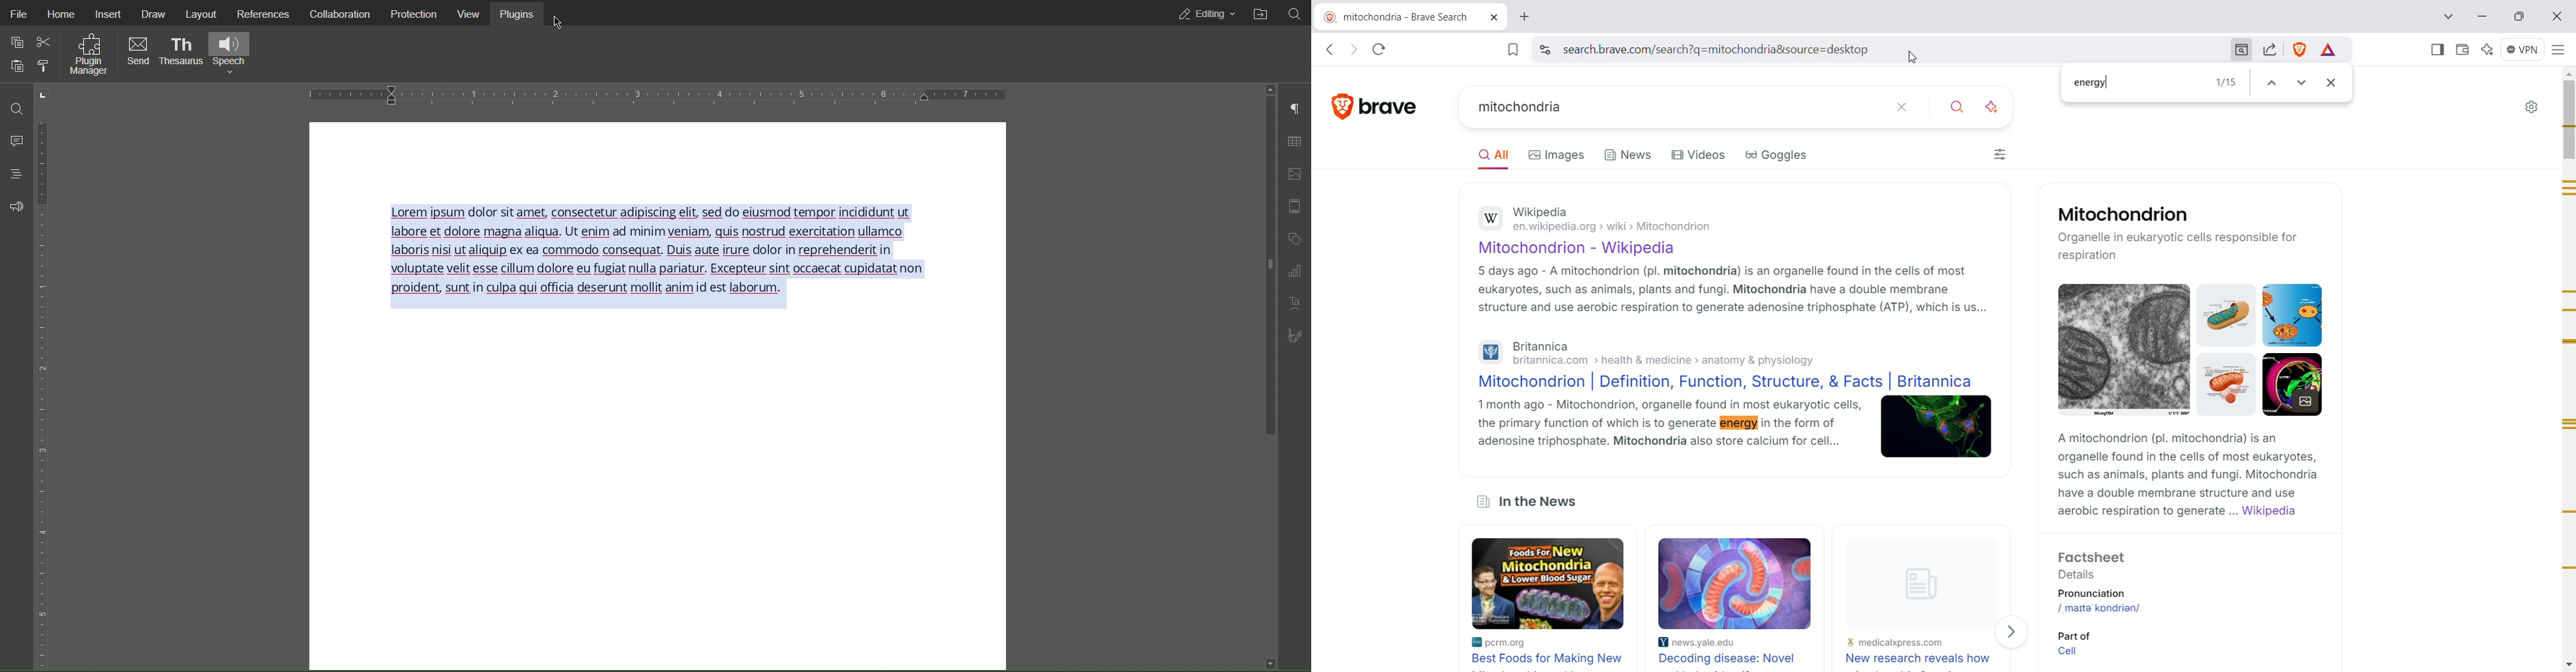 The height and width of the screenshot is (672, 2576). I want to click on Graph Settings, so click(1296, 271).